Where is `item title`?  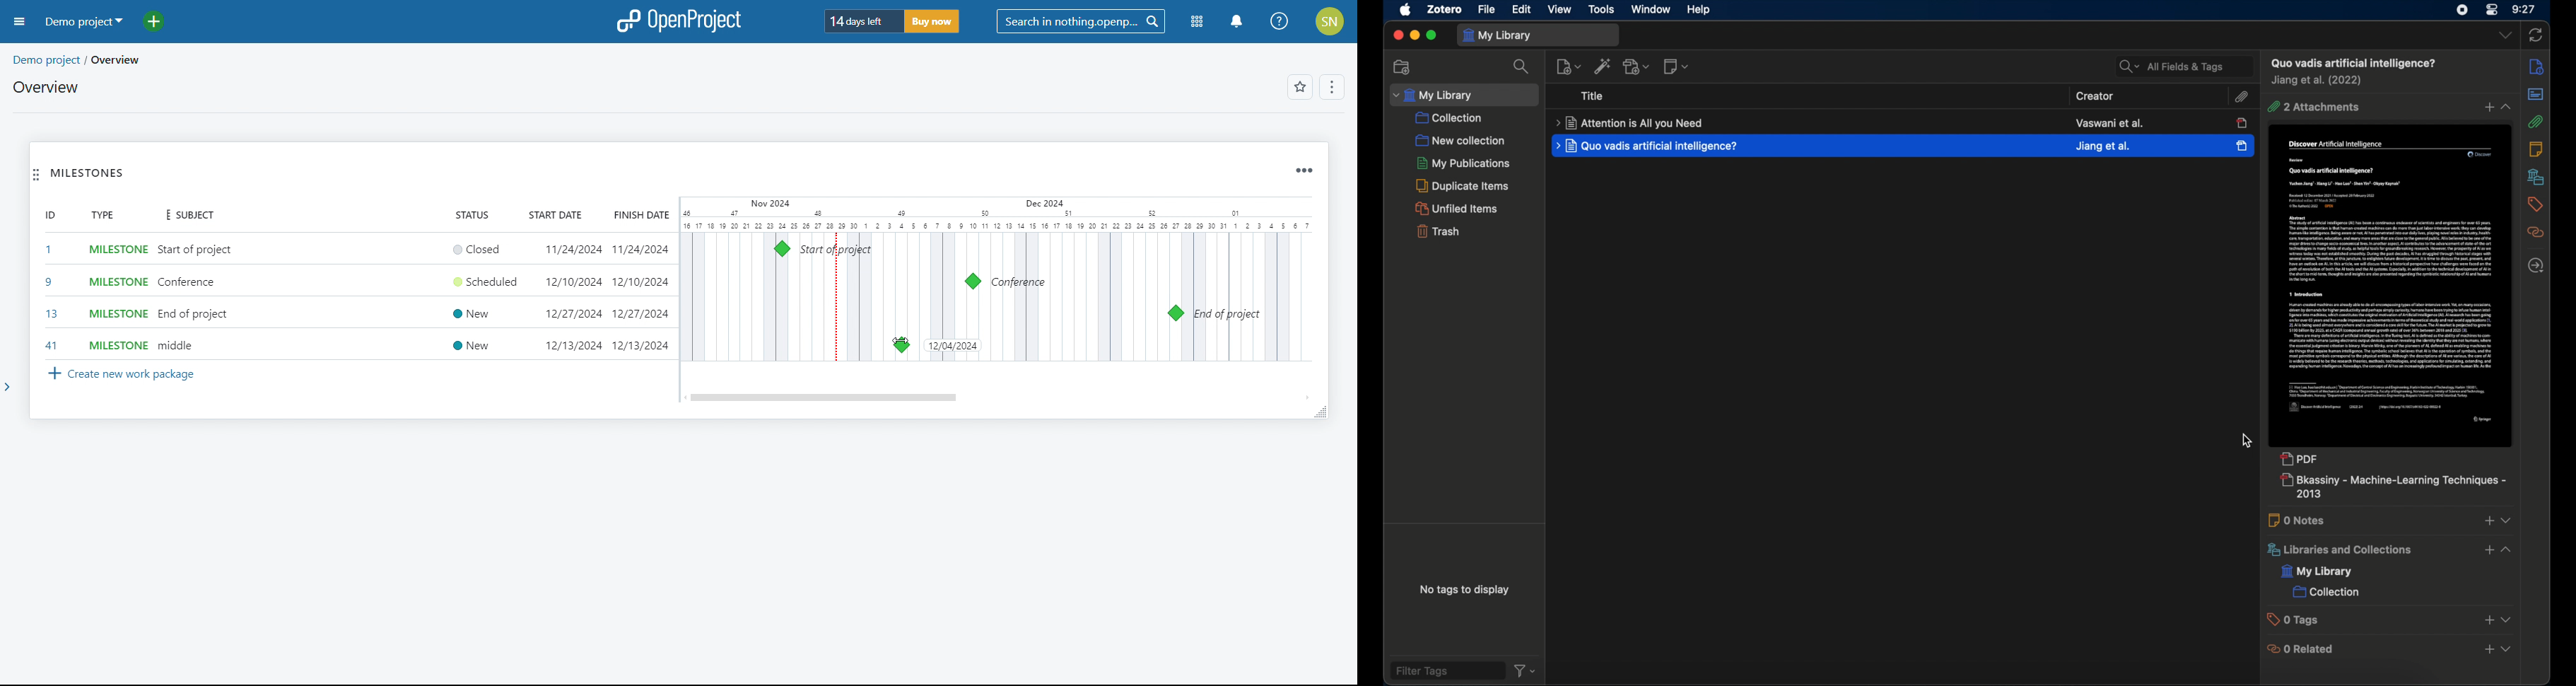 item title is located at coordinates (1628, 124).